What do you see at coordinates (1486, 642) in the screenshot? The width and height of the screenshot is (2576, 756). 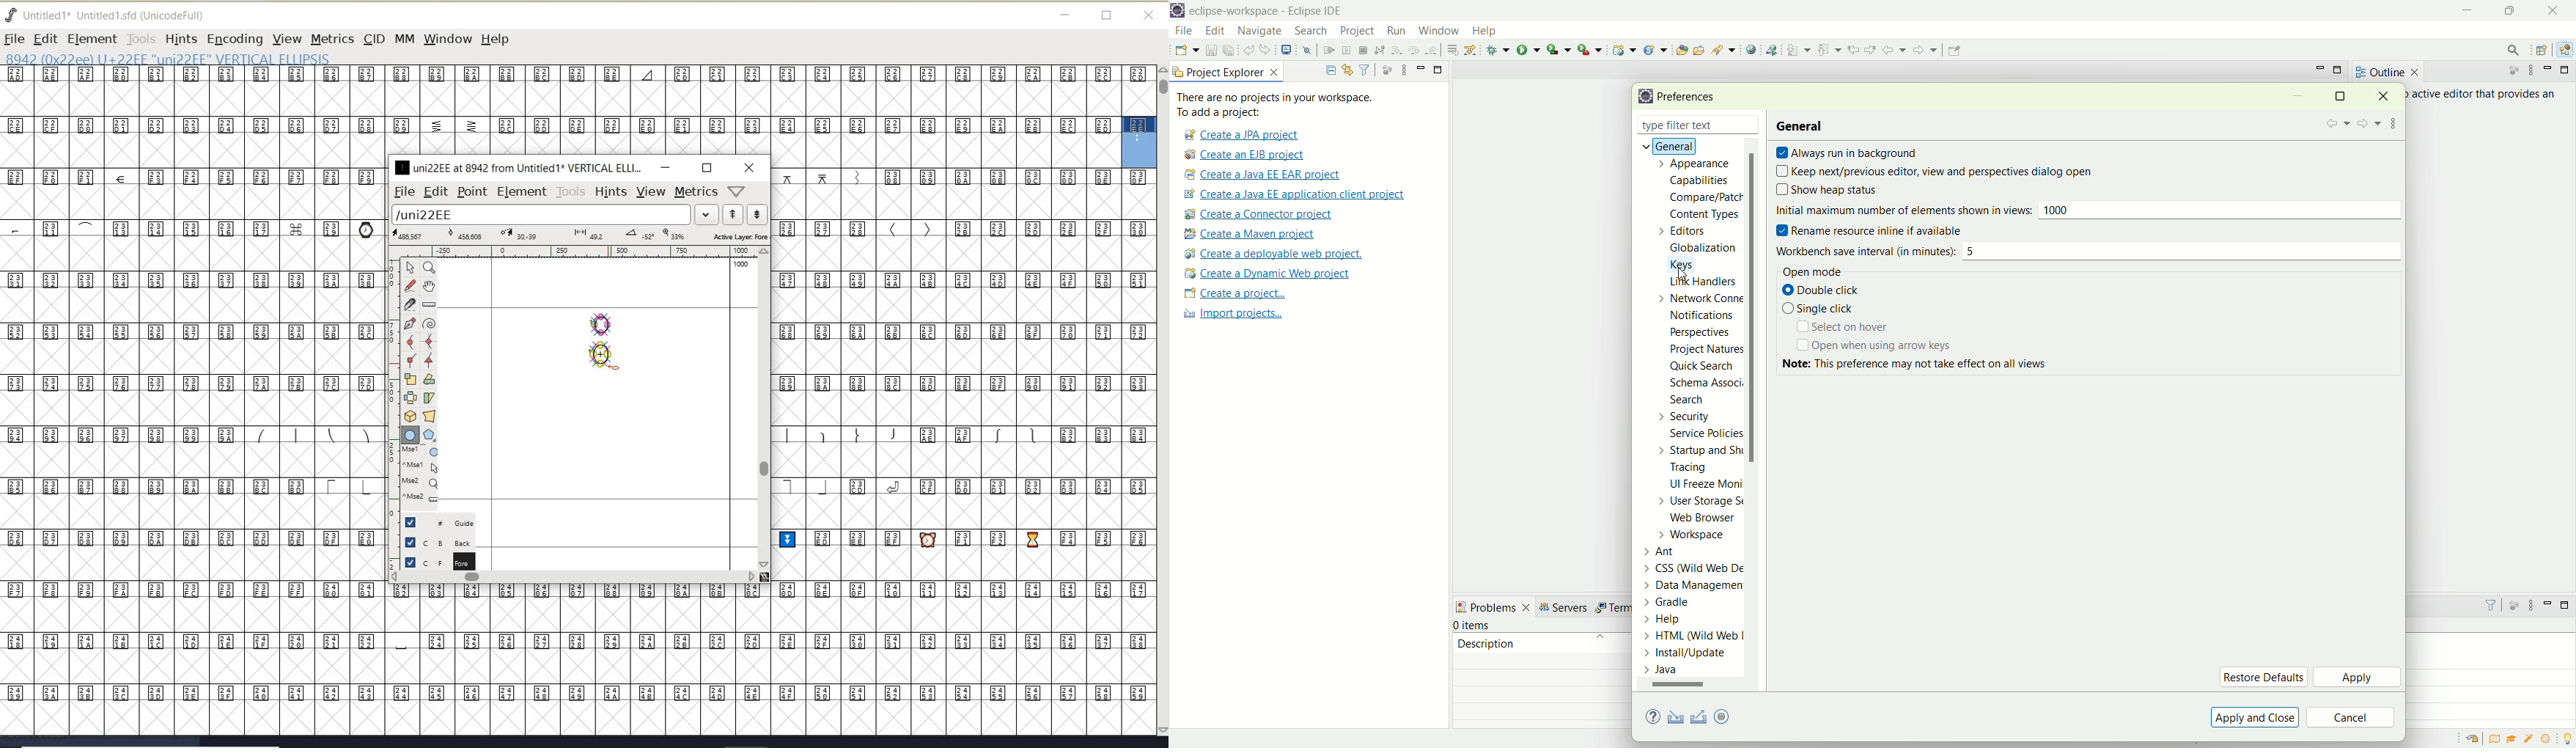 I see `description` at bounding box center [1486, 642].